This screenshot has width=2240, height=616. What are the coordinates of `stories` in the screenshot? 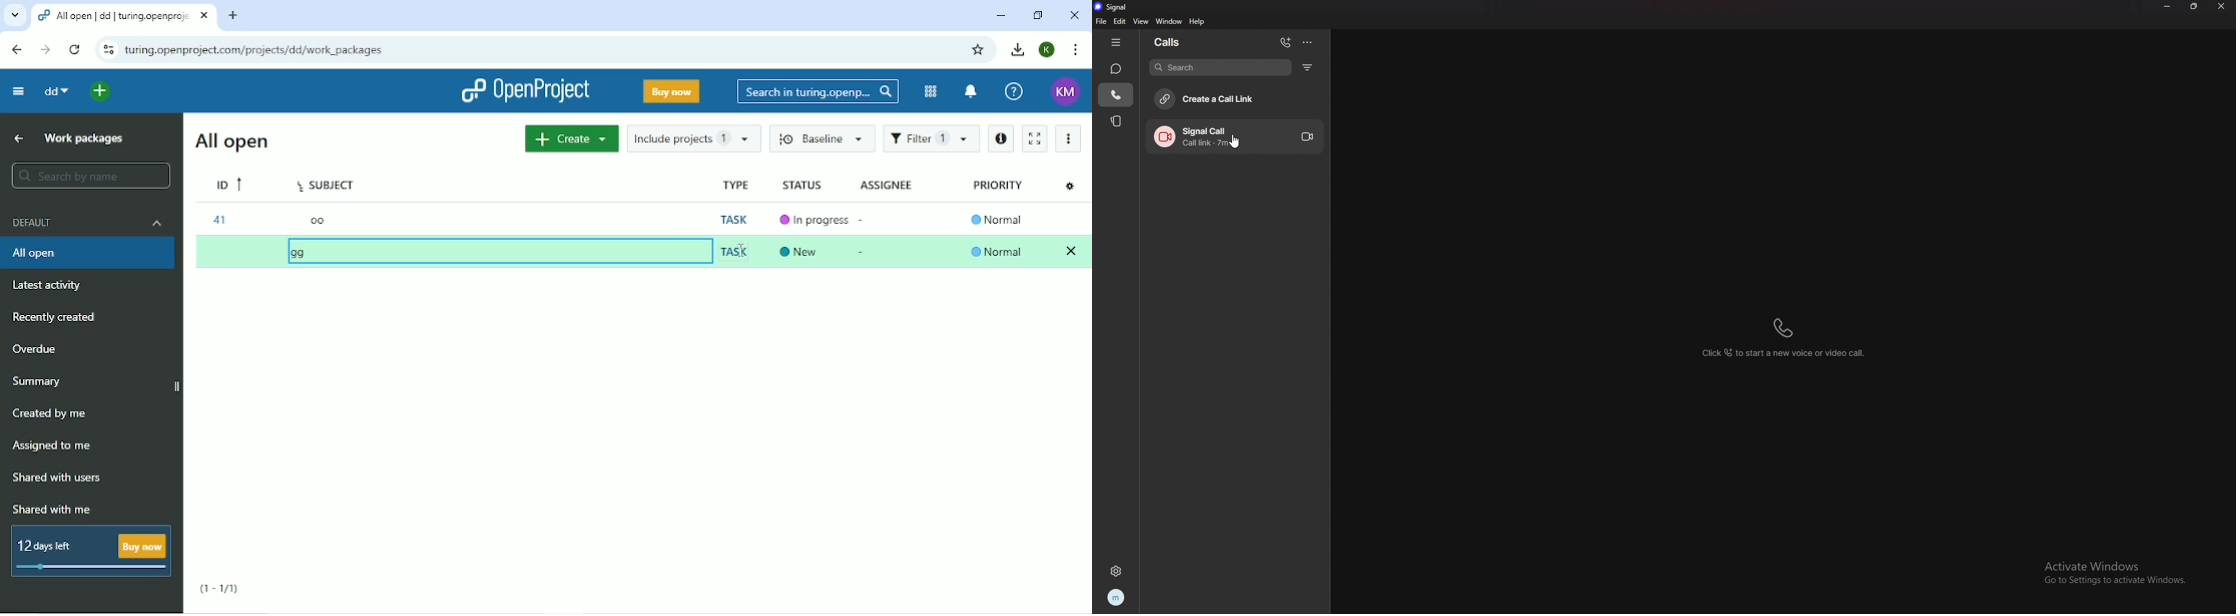 It's located at (1118, 120).